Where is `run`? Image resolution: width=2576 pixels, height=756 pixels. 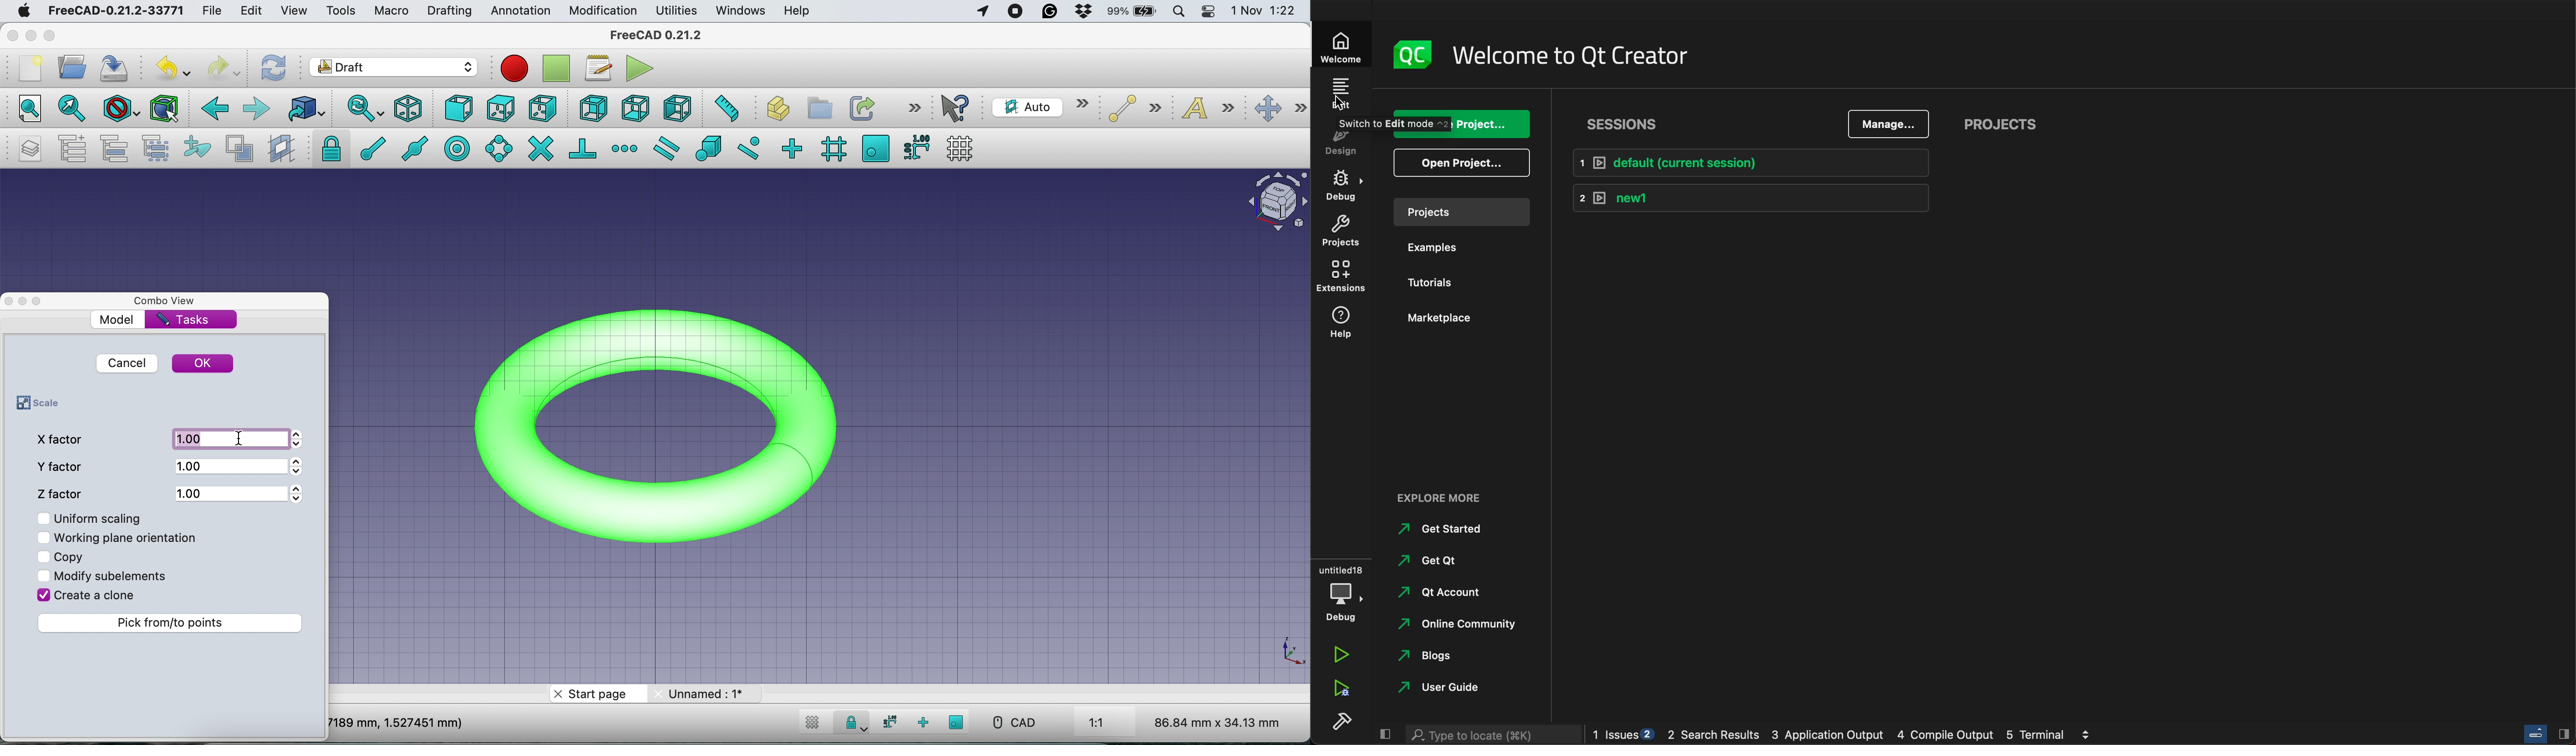
run is located at coordinates (1342, 656).